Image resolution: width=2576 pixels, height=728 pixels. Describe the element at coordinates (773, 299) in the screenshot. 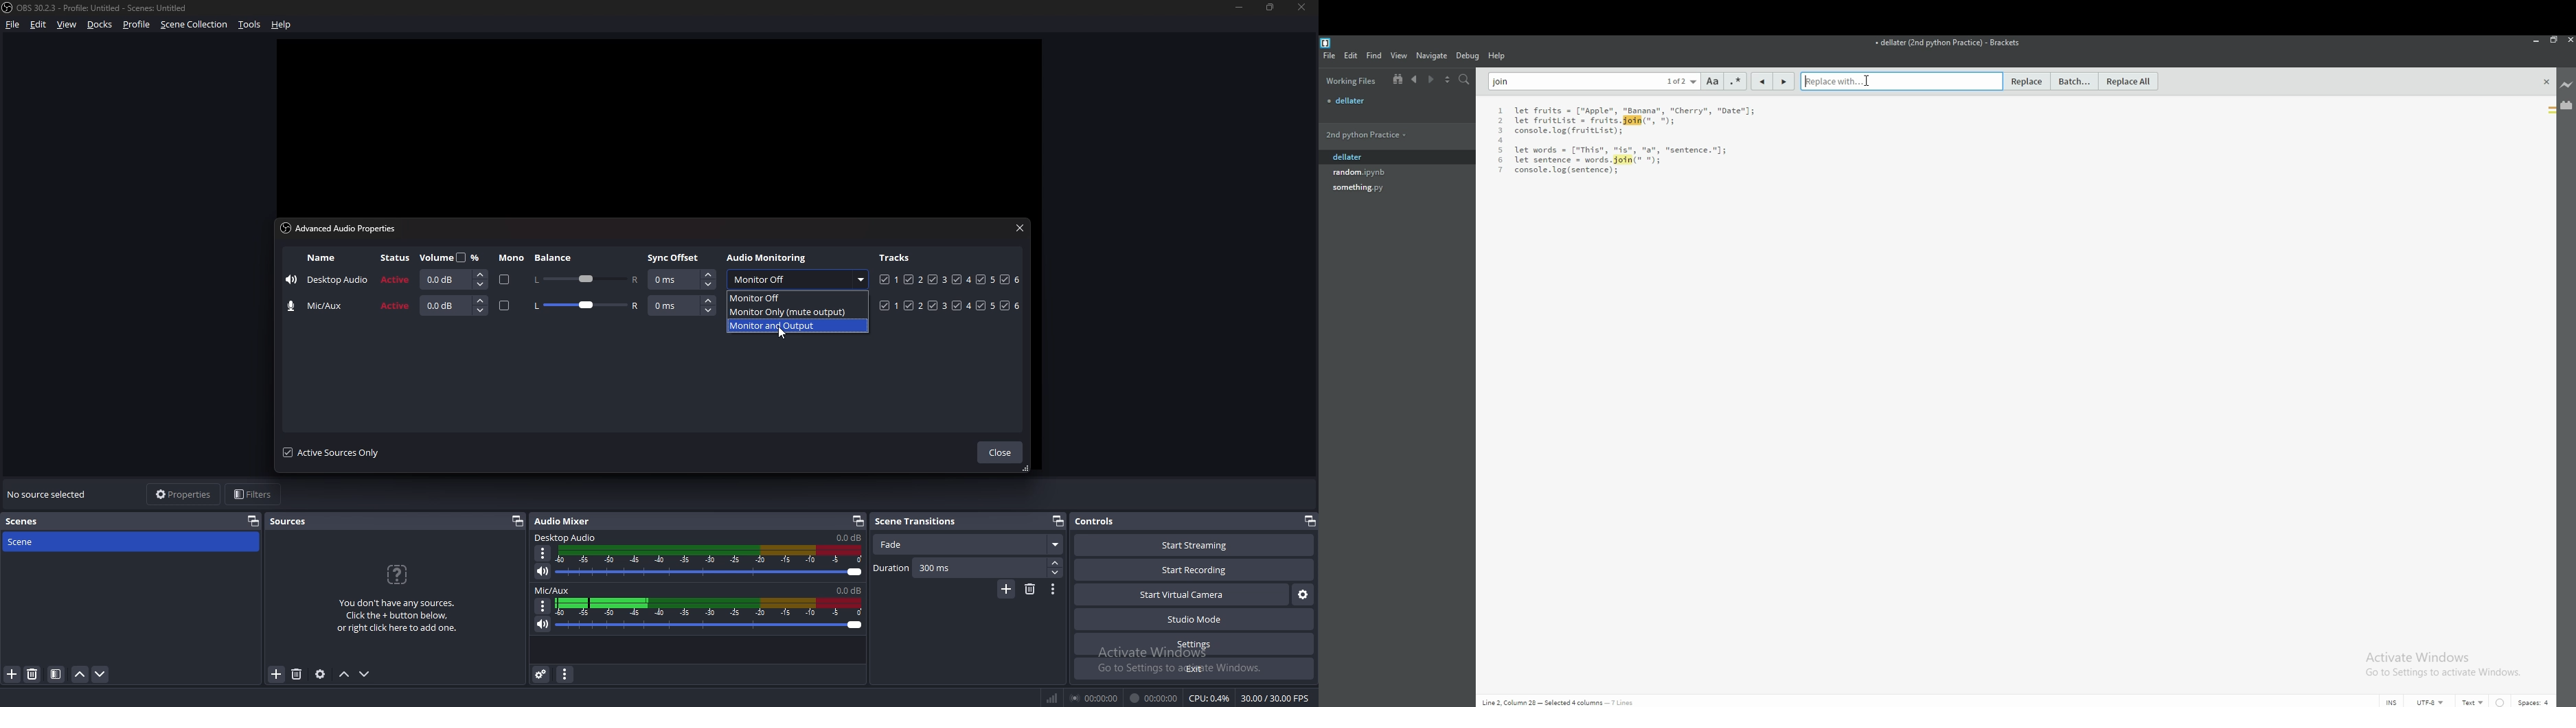

I see `monitor off` at that location.